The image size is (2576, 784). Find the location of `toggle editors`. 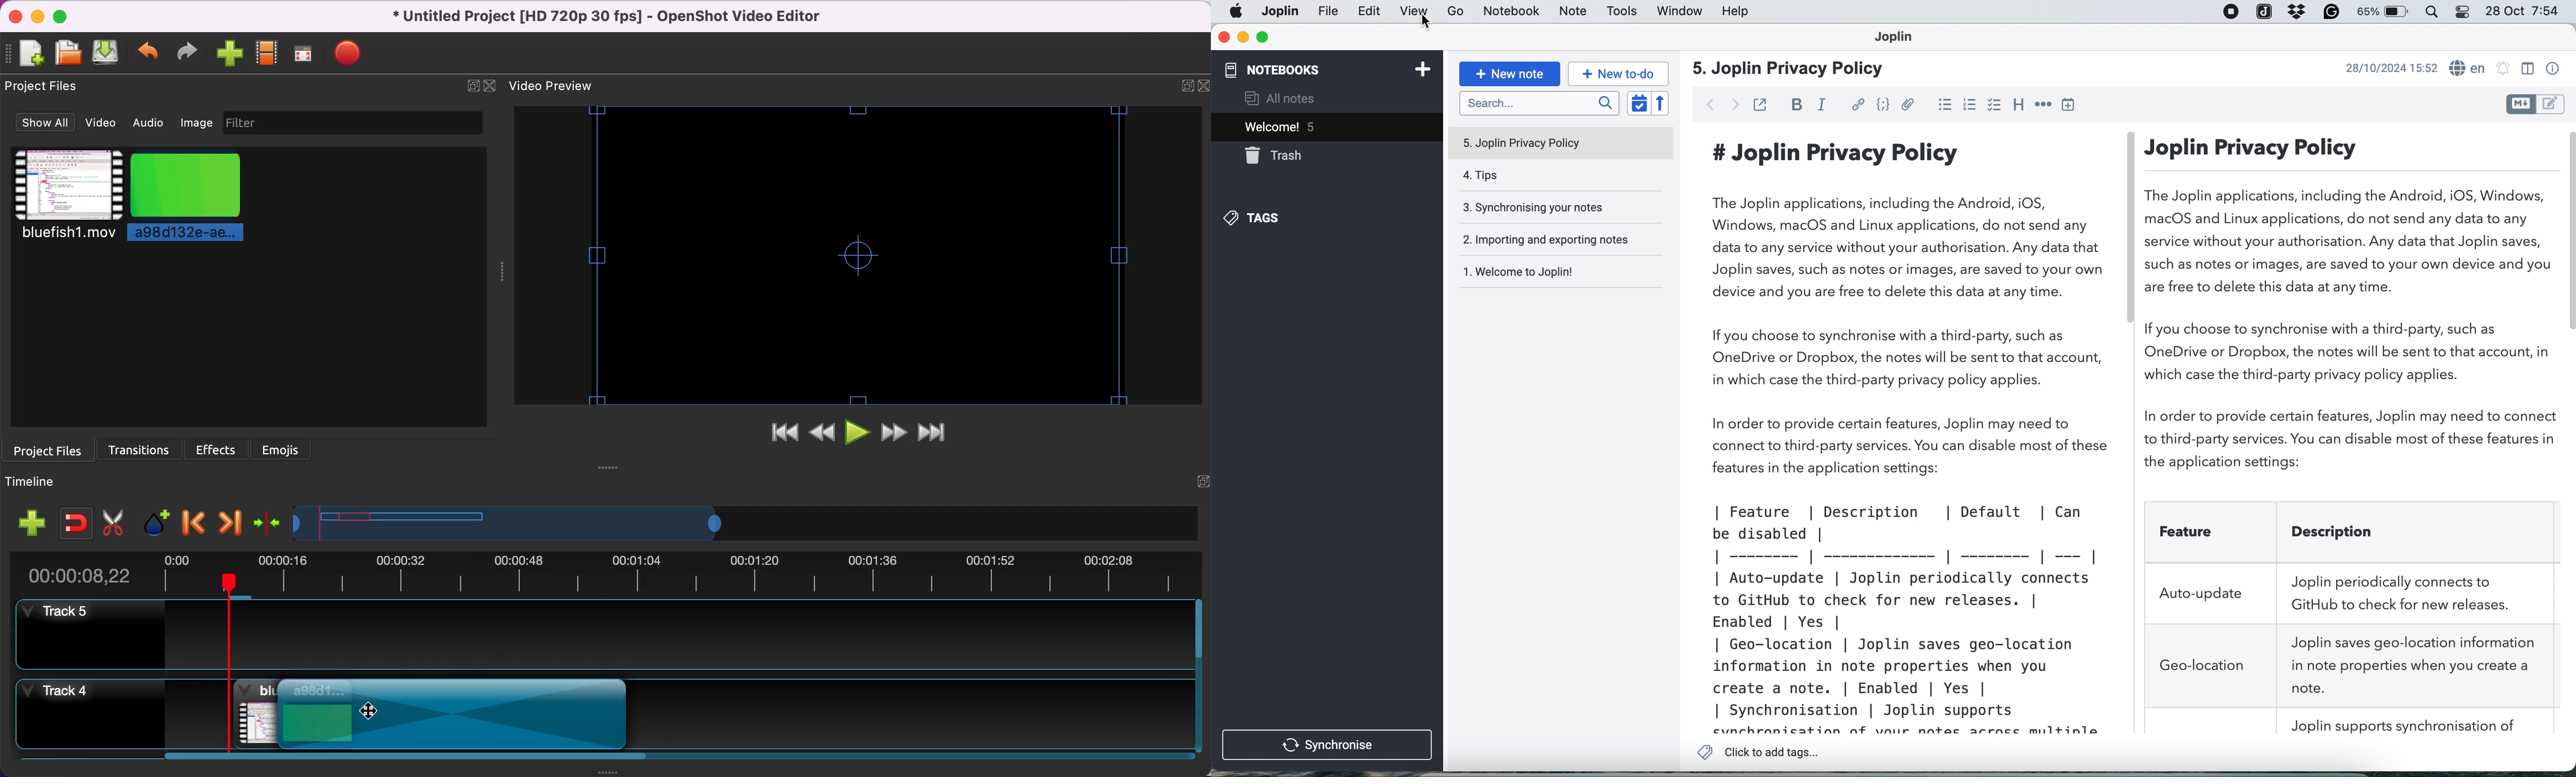

toggle editors is located at coordinates (2534, 103).